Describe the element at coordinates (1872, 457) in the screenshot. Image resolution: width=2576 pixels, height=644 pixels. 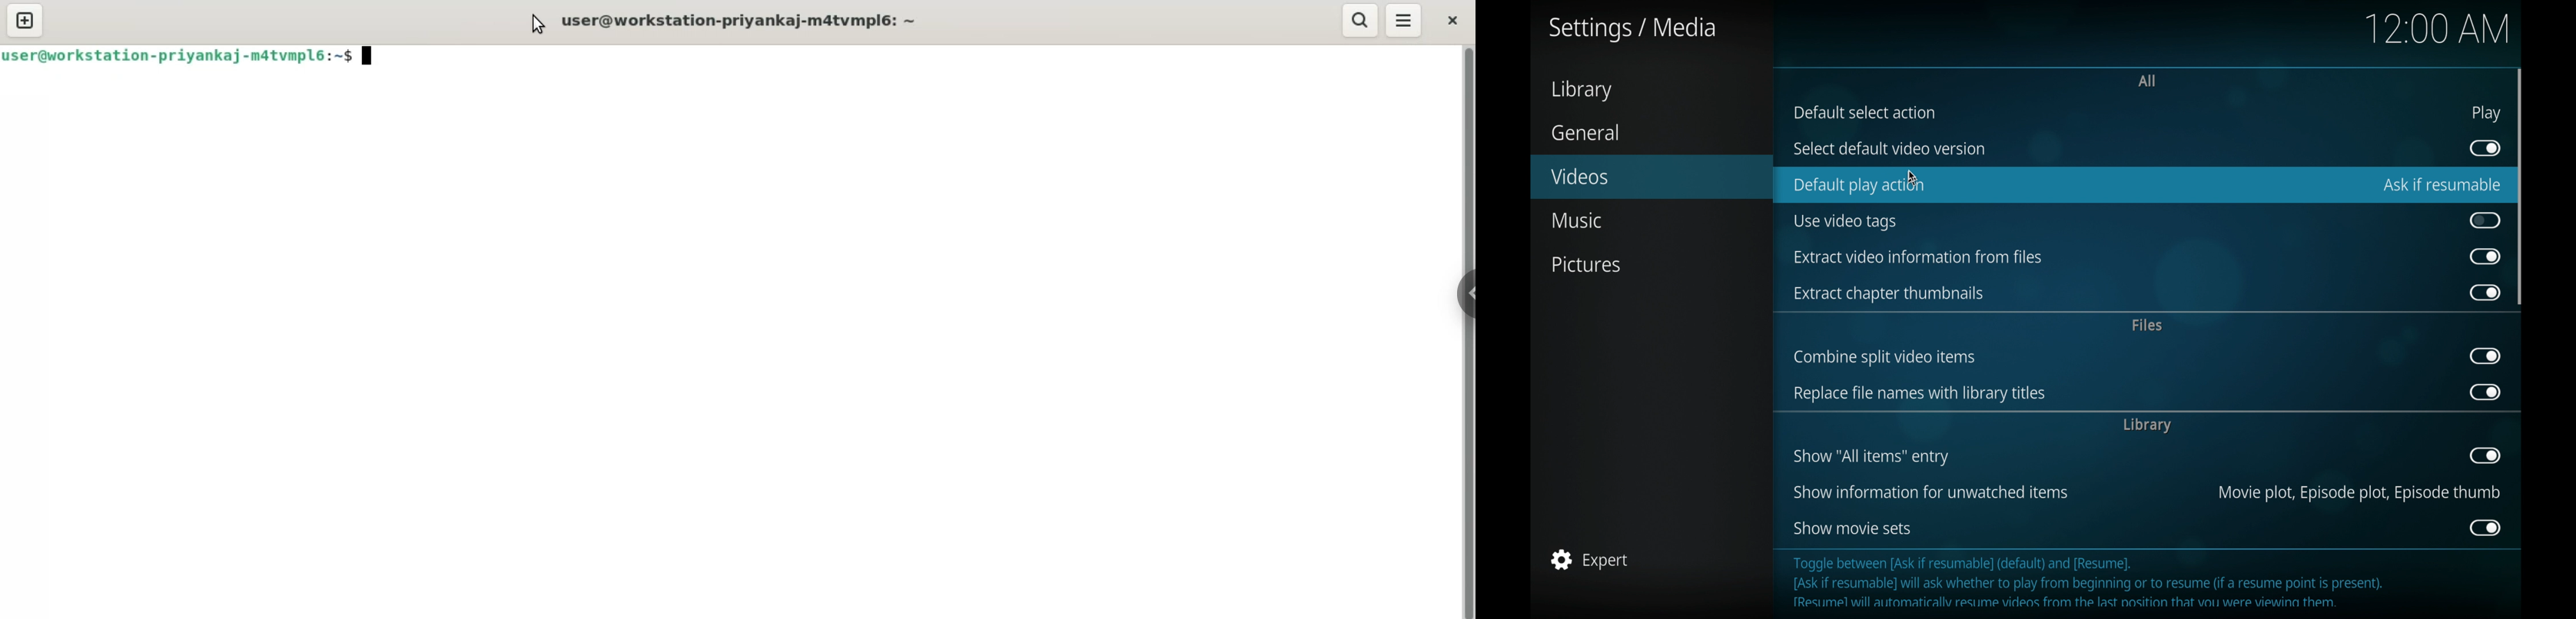
I see `show all items entry` at that location.